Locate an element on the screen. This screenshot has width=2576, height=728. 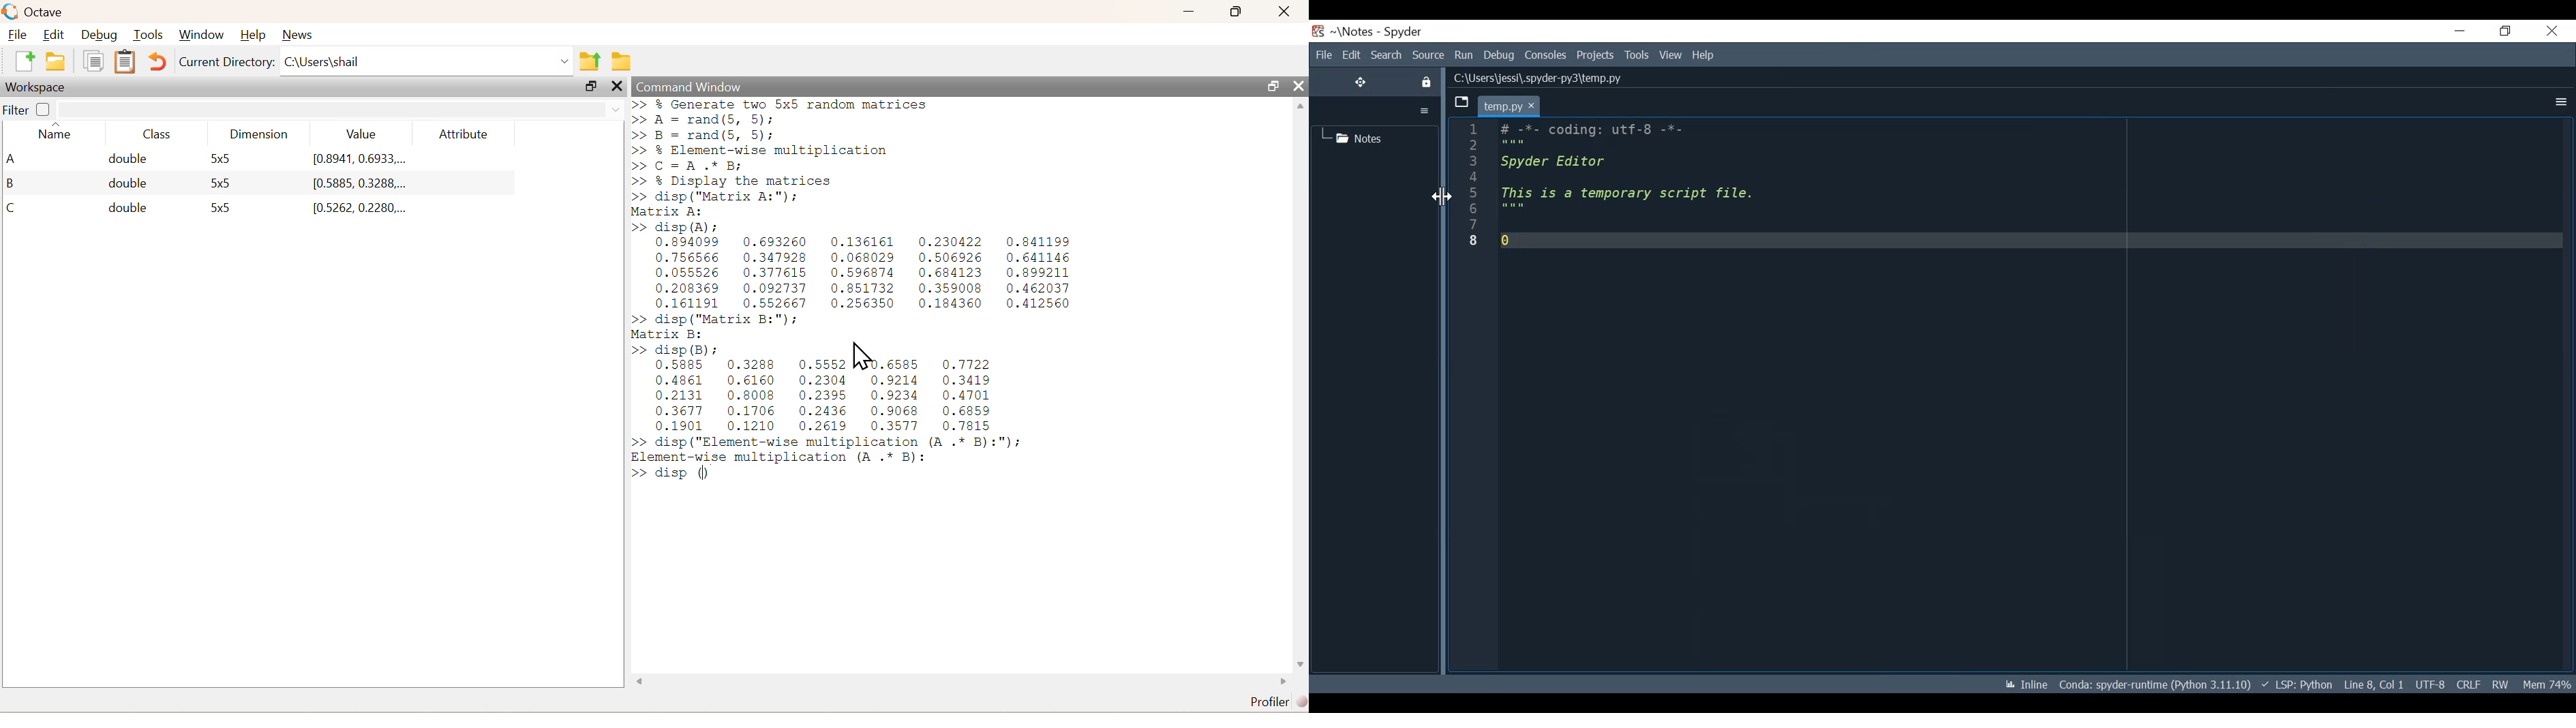
Edit is located at coordinates (57, 33).